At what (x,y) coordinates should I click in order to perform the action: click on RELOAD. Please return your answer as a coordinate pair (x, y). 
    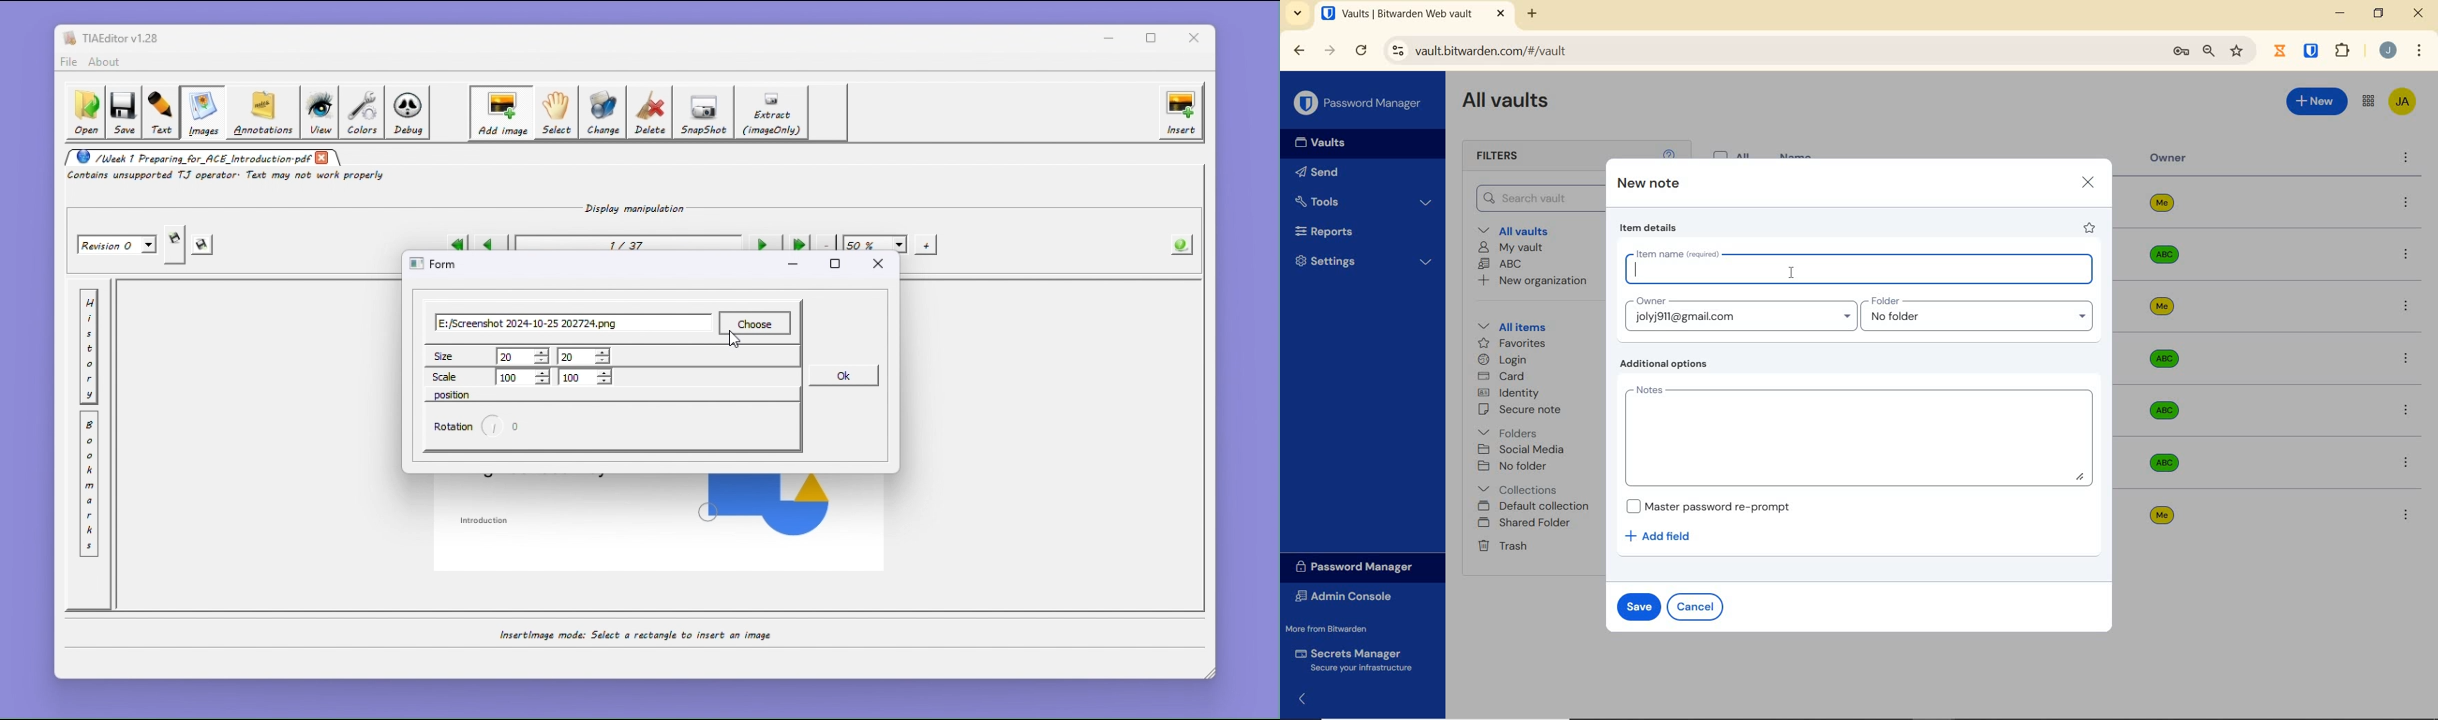
    Looking at the image, I should click on (1362, 51).